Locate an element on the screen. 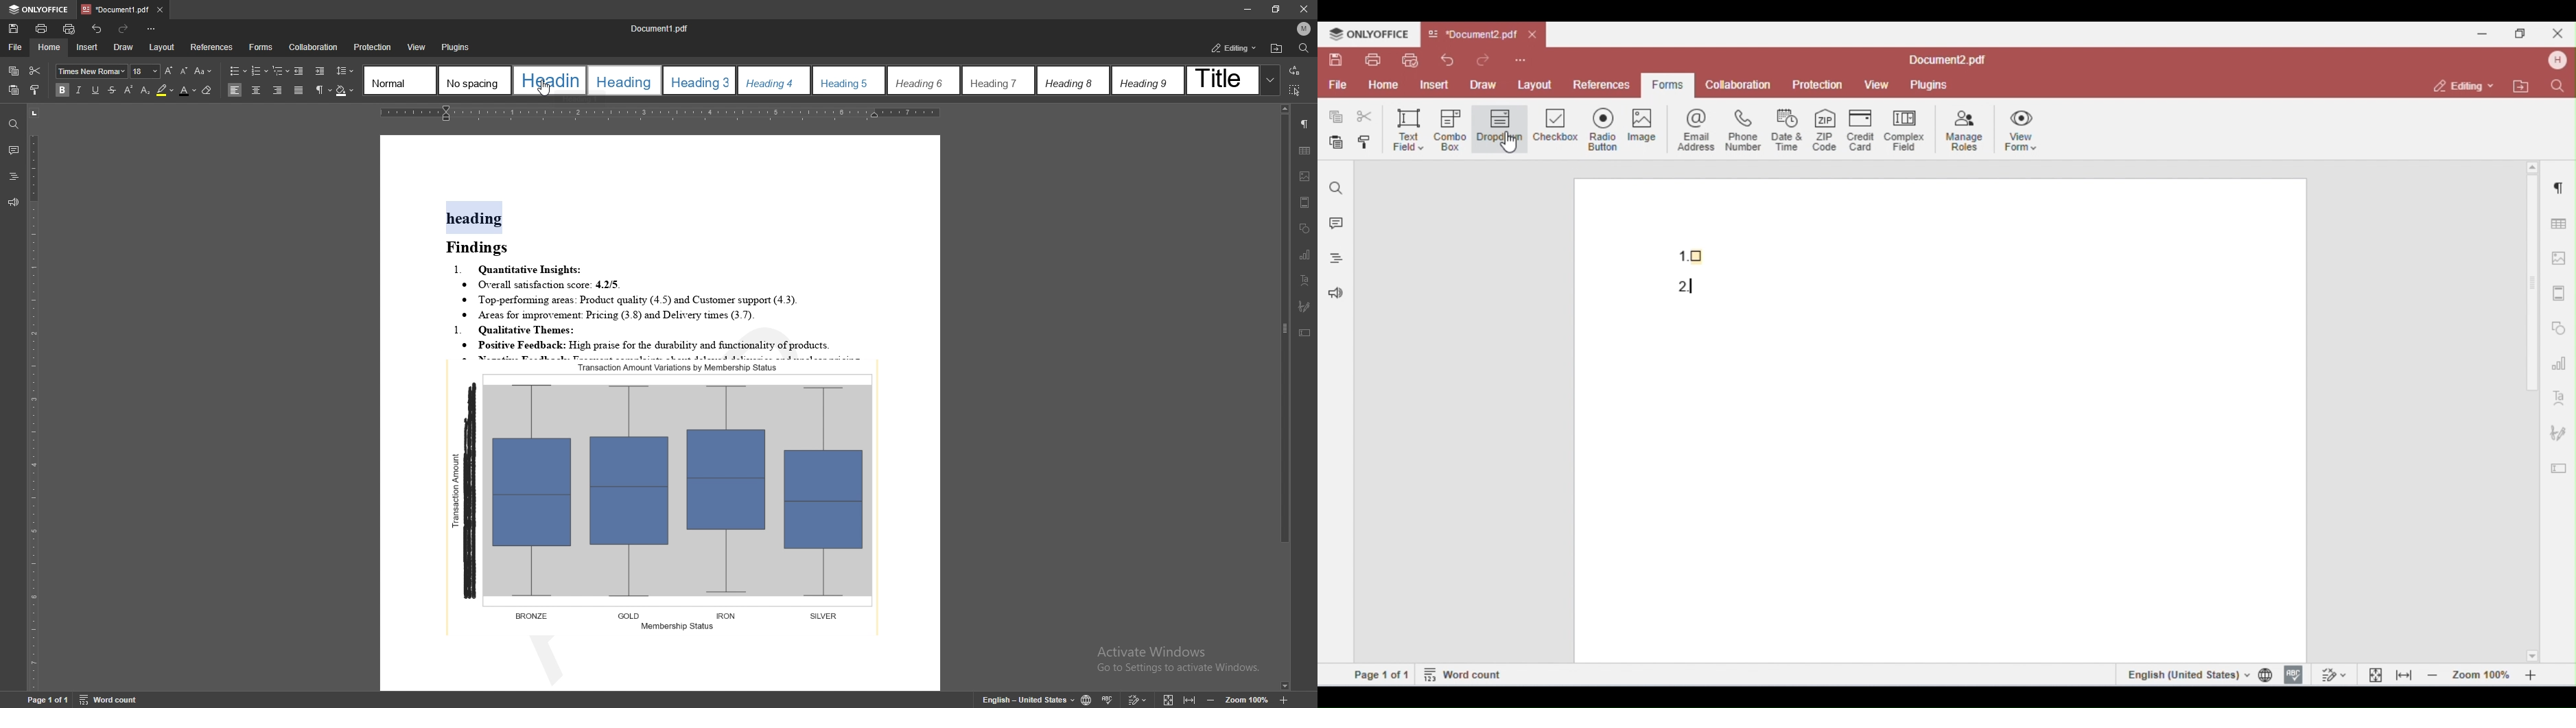  close tab is located at coordinates (159, 11).